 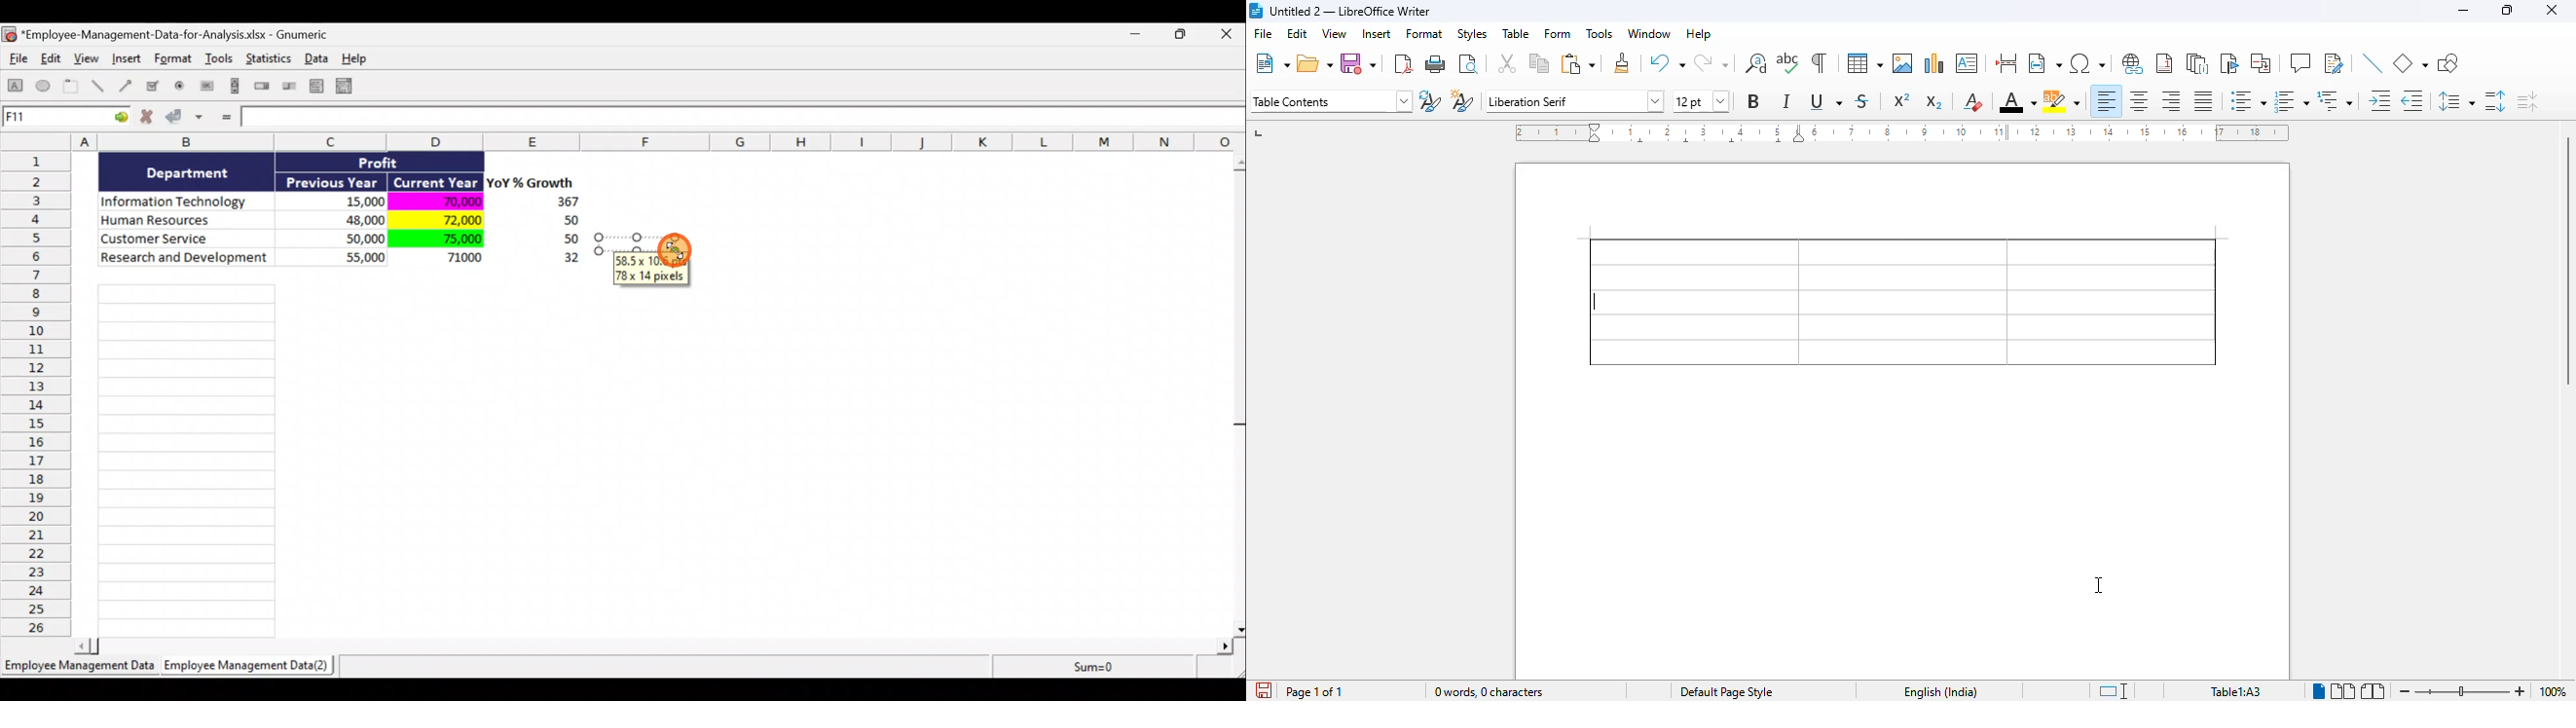 What do you see at coordinates (1516, 33) in the screenshot?
I see `table` at bounding box center [1516, 33].